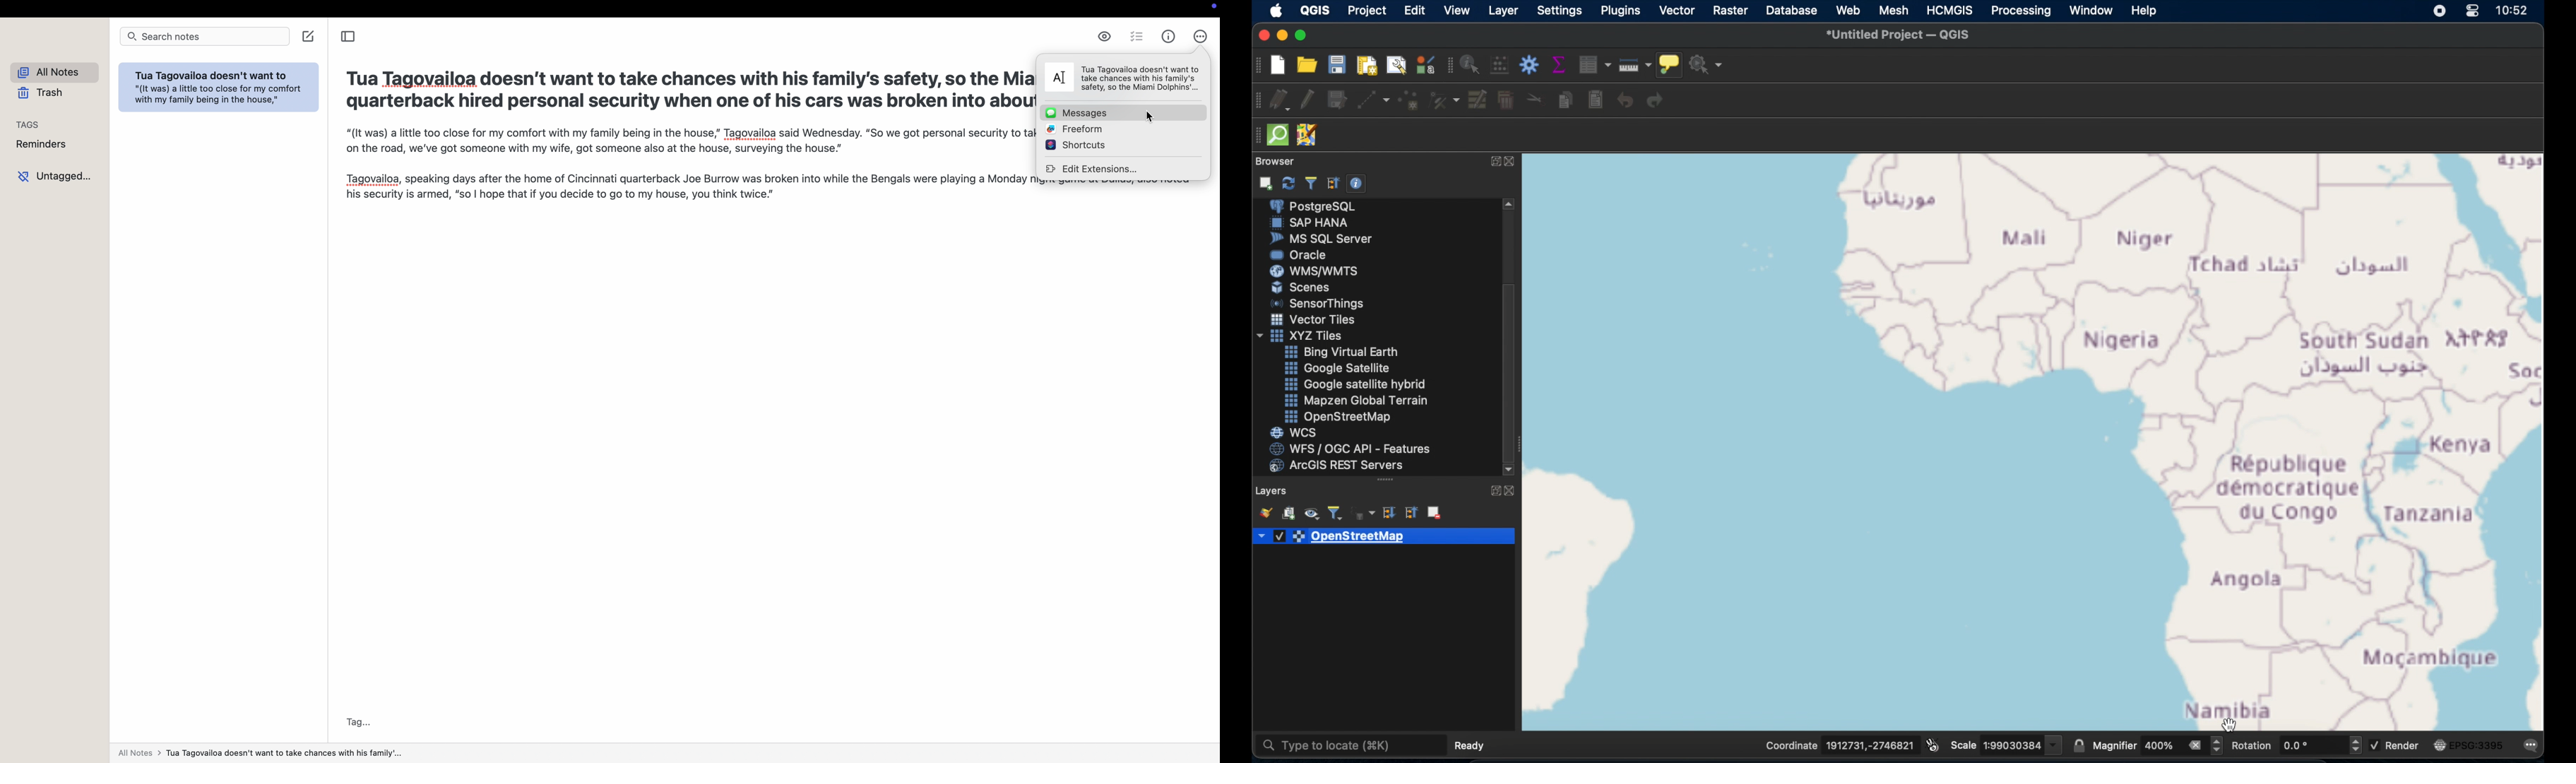 The width and height of the screenshot is (2576, 784). What do you see at coordinates (1299, 336) in the screenshot?
I see `xyzzy tiles` at bounding box center [1299, 336].